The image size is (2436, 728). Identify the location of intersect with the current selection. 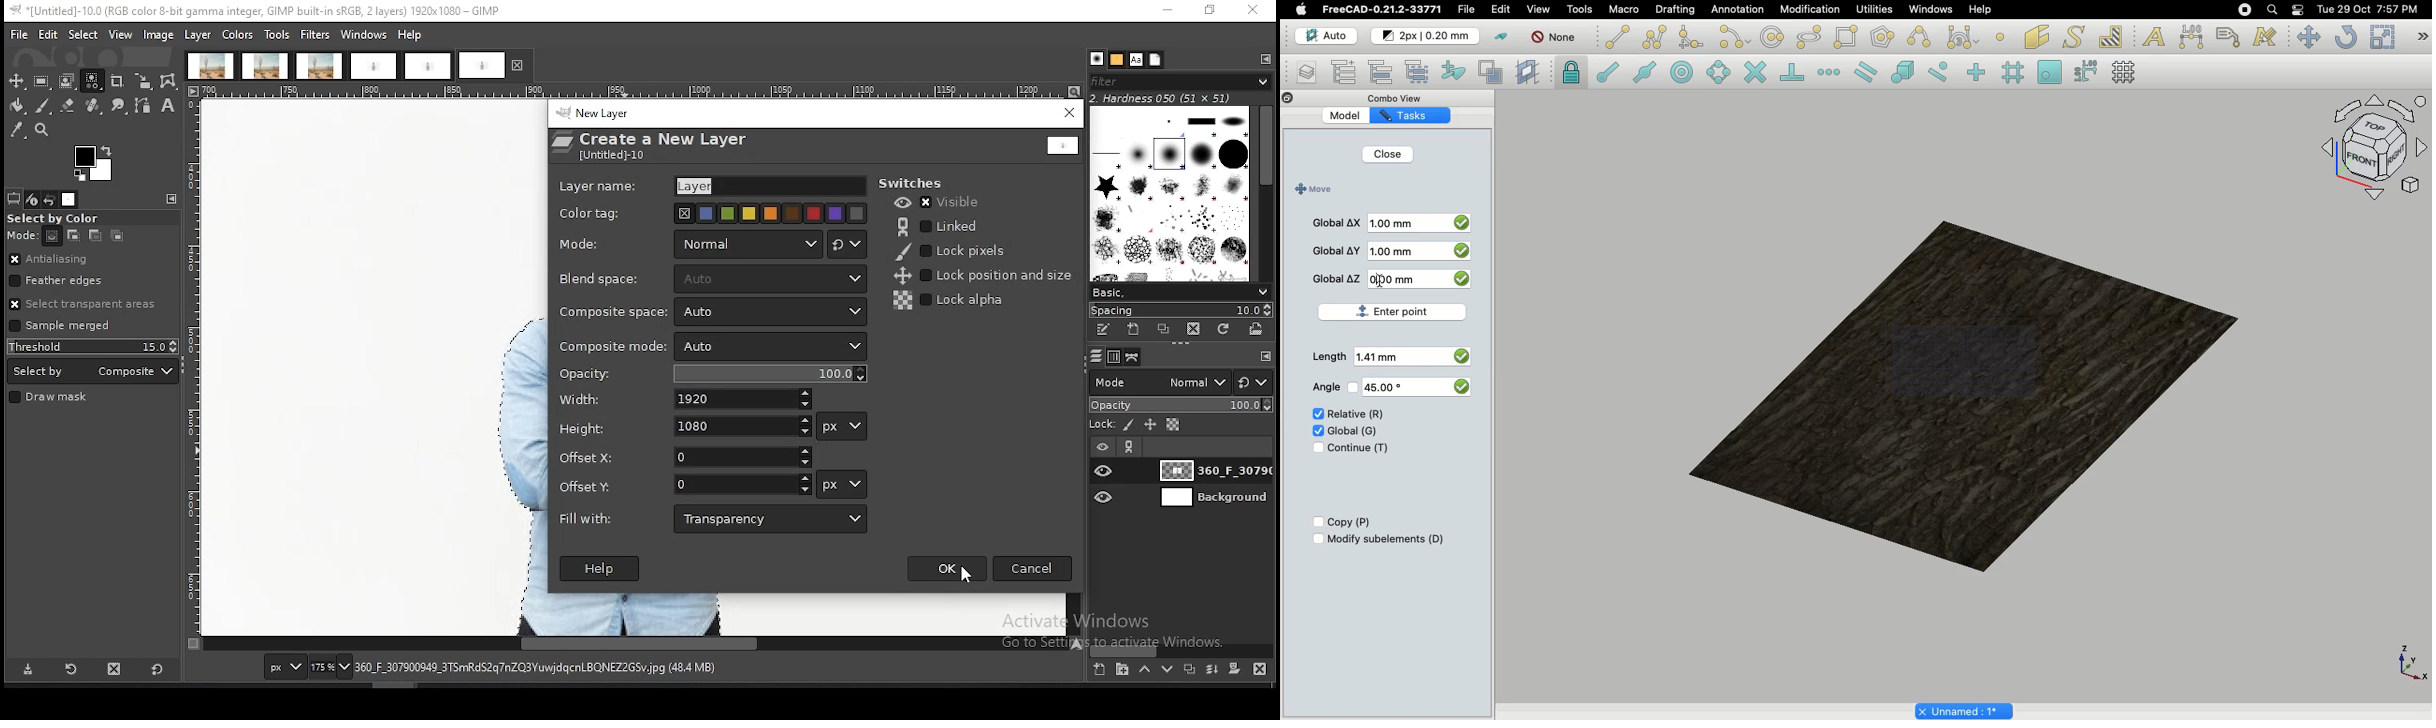
(115, 237).